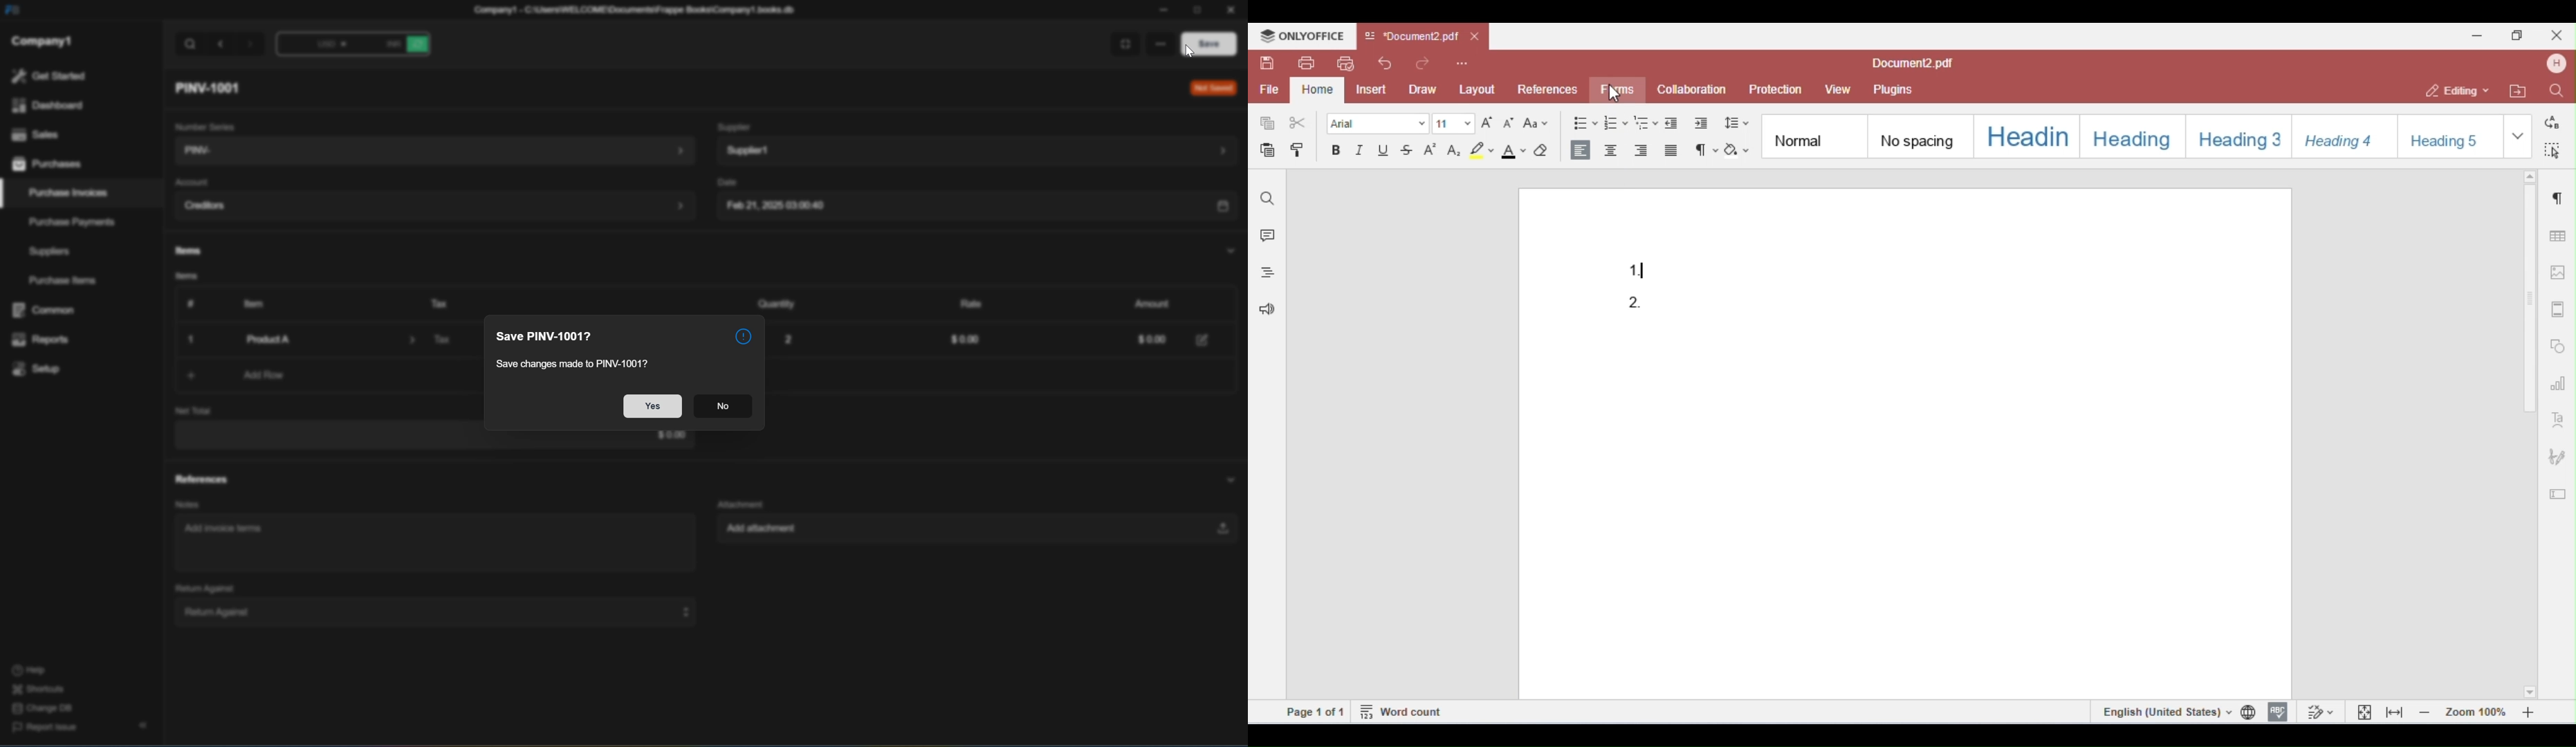 The height and width of the screenshot is (756, 2576). Describe the element at coordinates (212, 88) in the screenshot. I see `PINV-1001` at that location.